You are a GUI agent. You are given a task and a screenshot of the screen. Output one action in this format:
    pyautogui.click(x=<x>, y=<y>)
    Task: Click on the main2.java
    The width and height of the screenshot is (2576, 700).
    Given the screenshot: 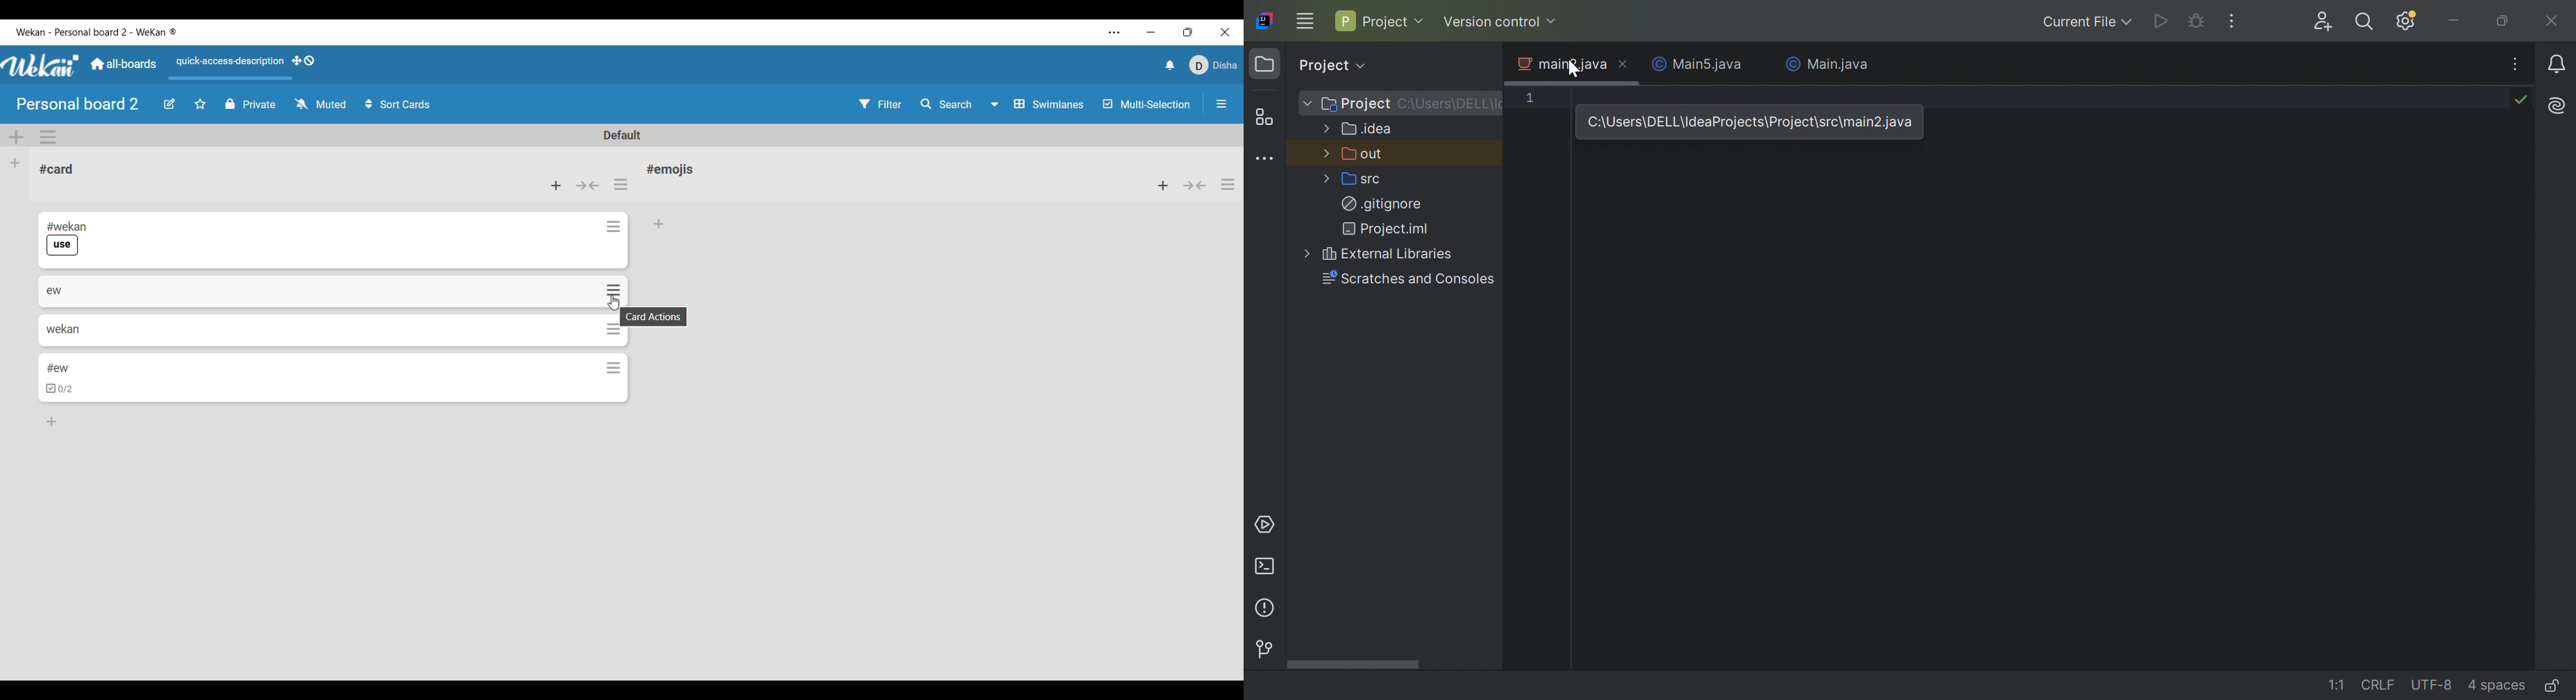 What is the action you would take?
    pyautogui.click(x=1562, y=65)
    